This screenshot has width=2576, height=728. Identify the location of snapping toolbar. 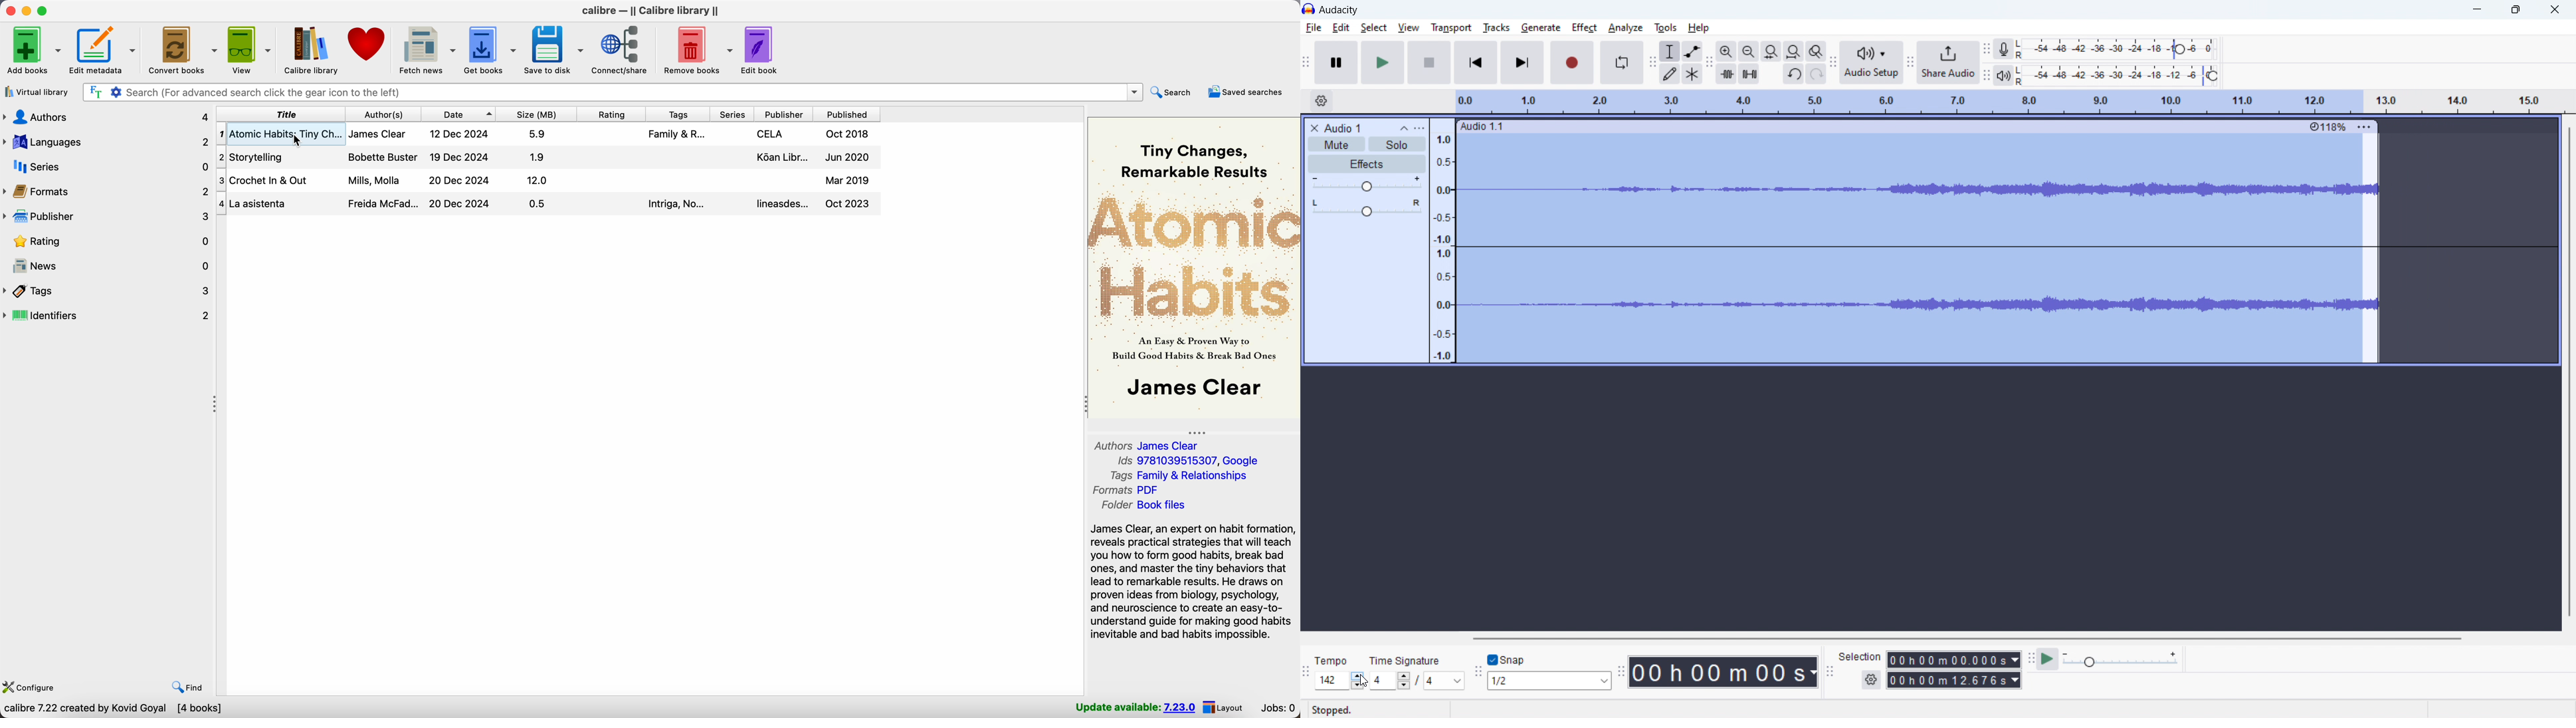
(1477, 671).